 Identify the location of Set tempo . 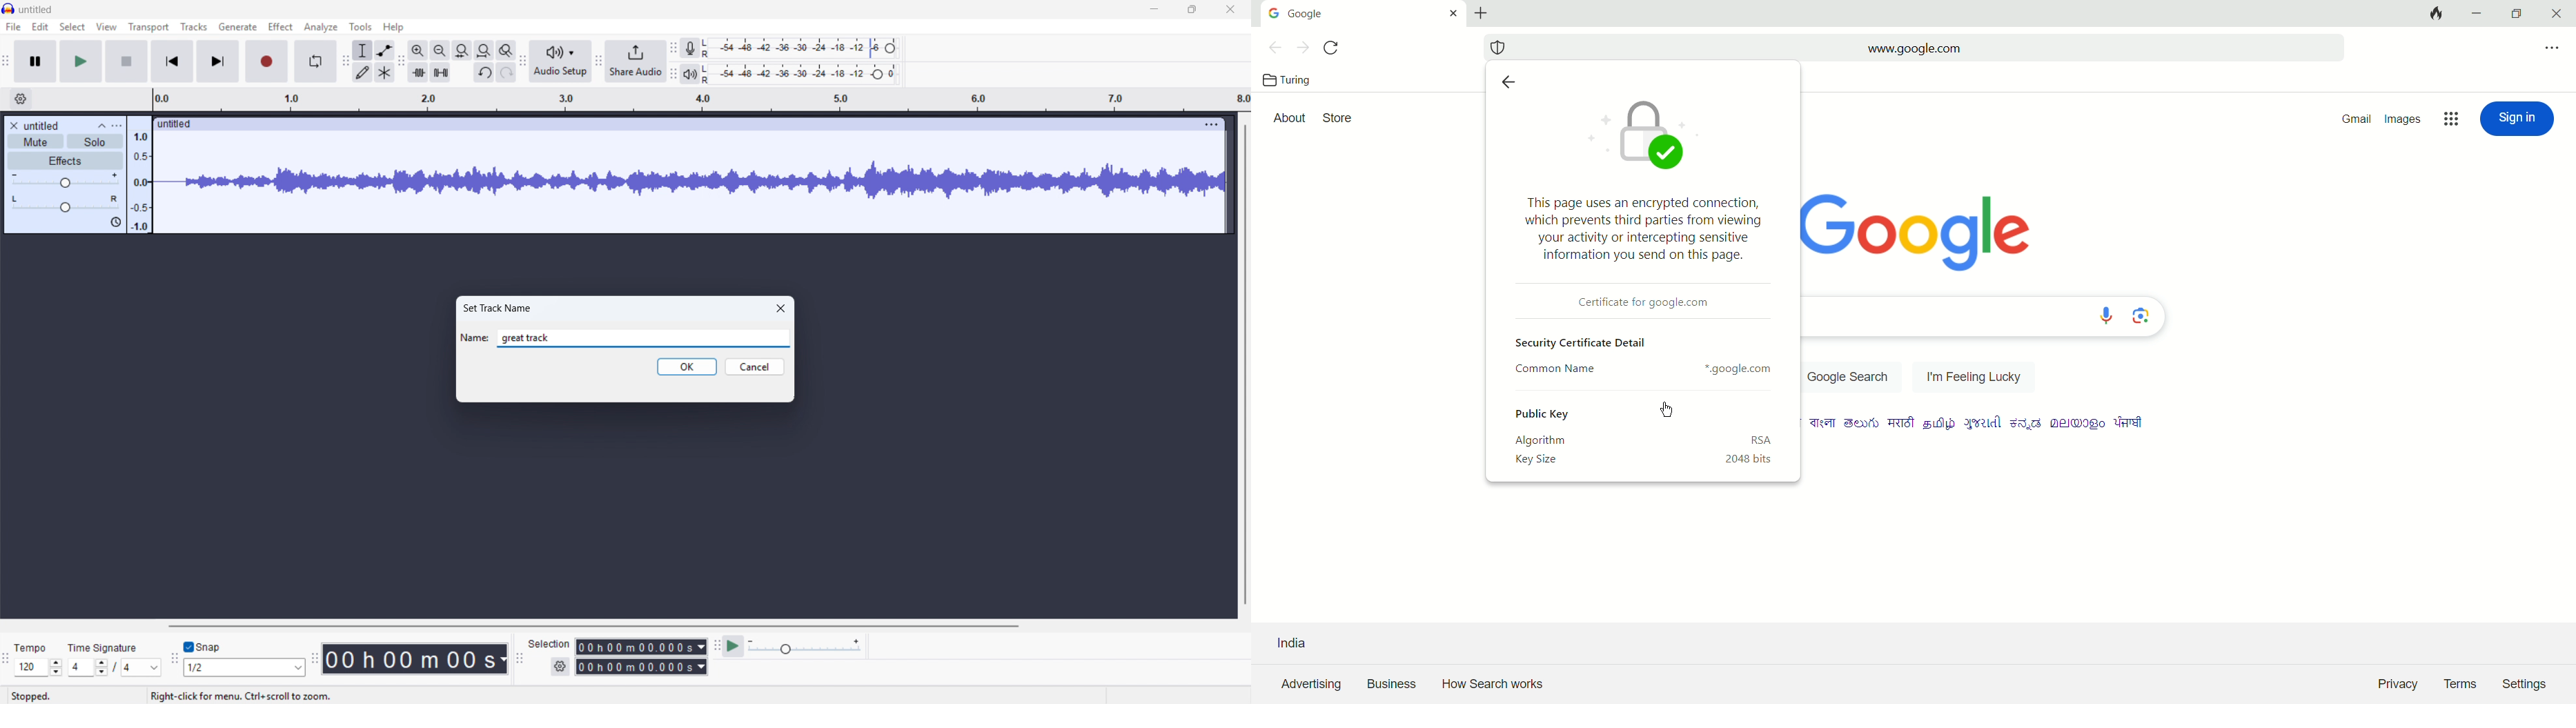
(38, 667).